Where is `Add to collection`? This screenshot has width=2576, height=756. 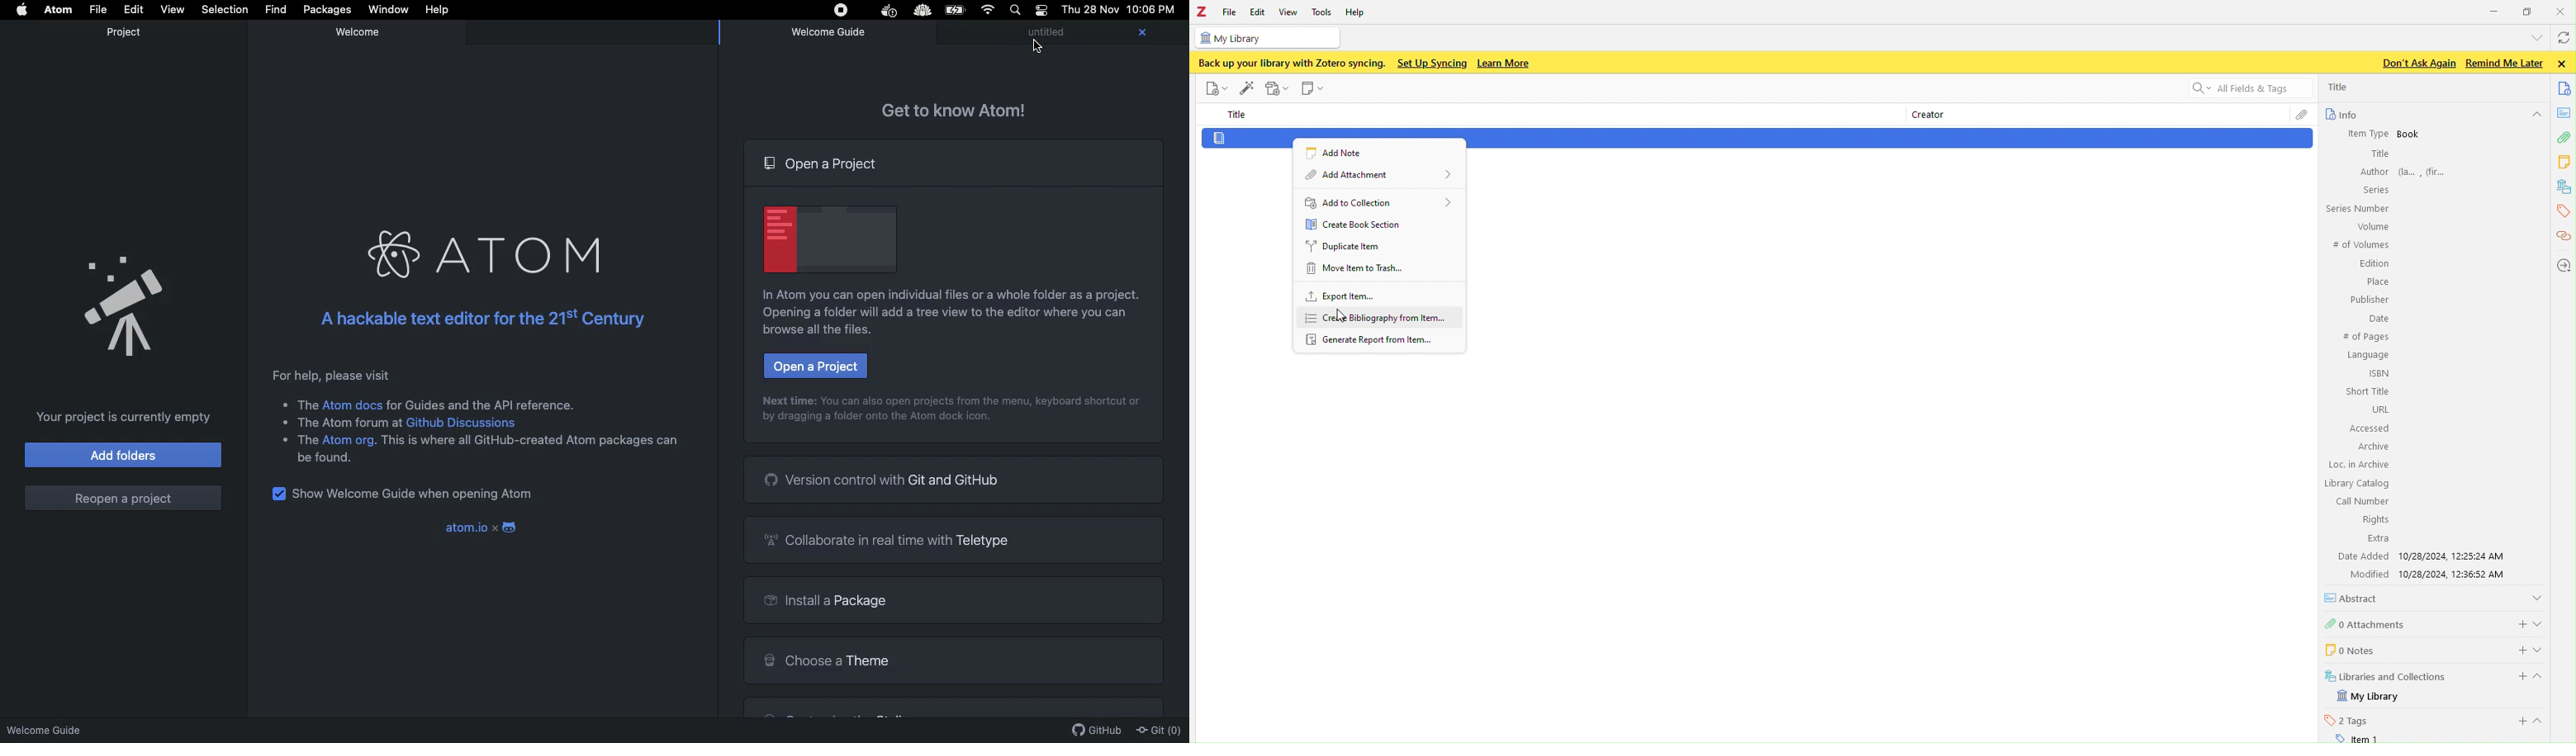 Add to collection is located at coordinates (1376, 203).